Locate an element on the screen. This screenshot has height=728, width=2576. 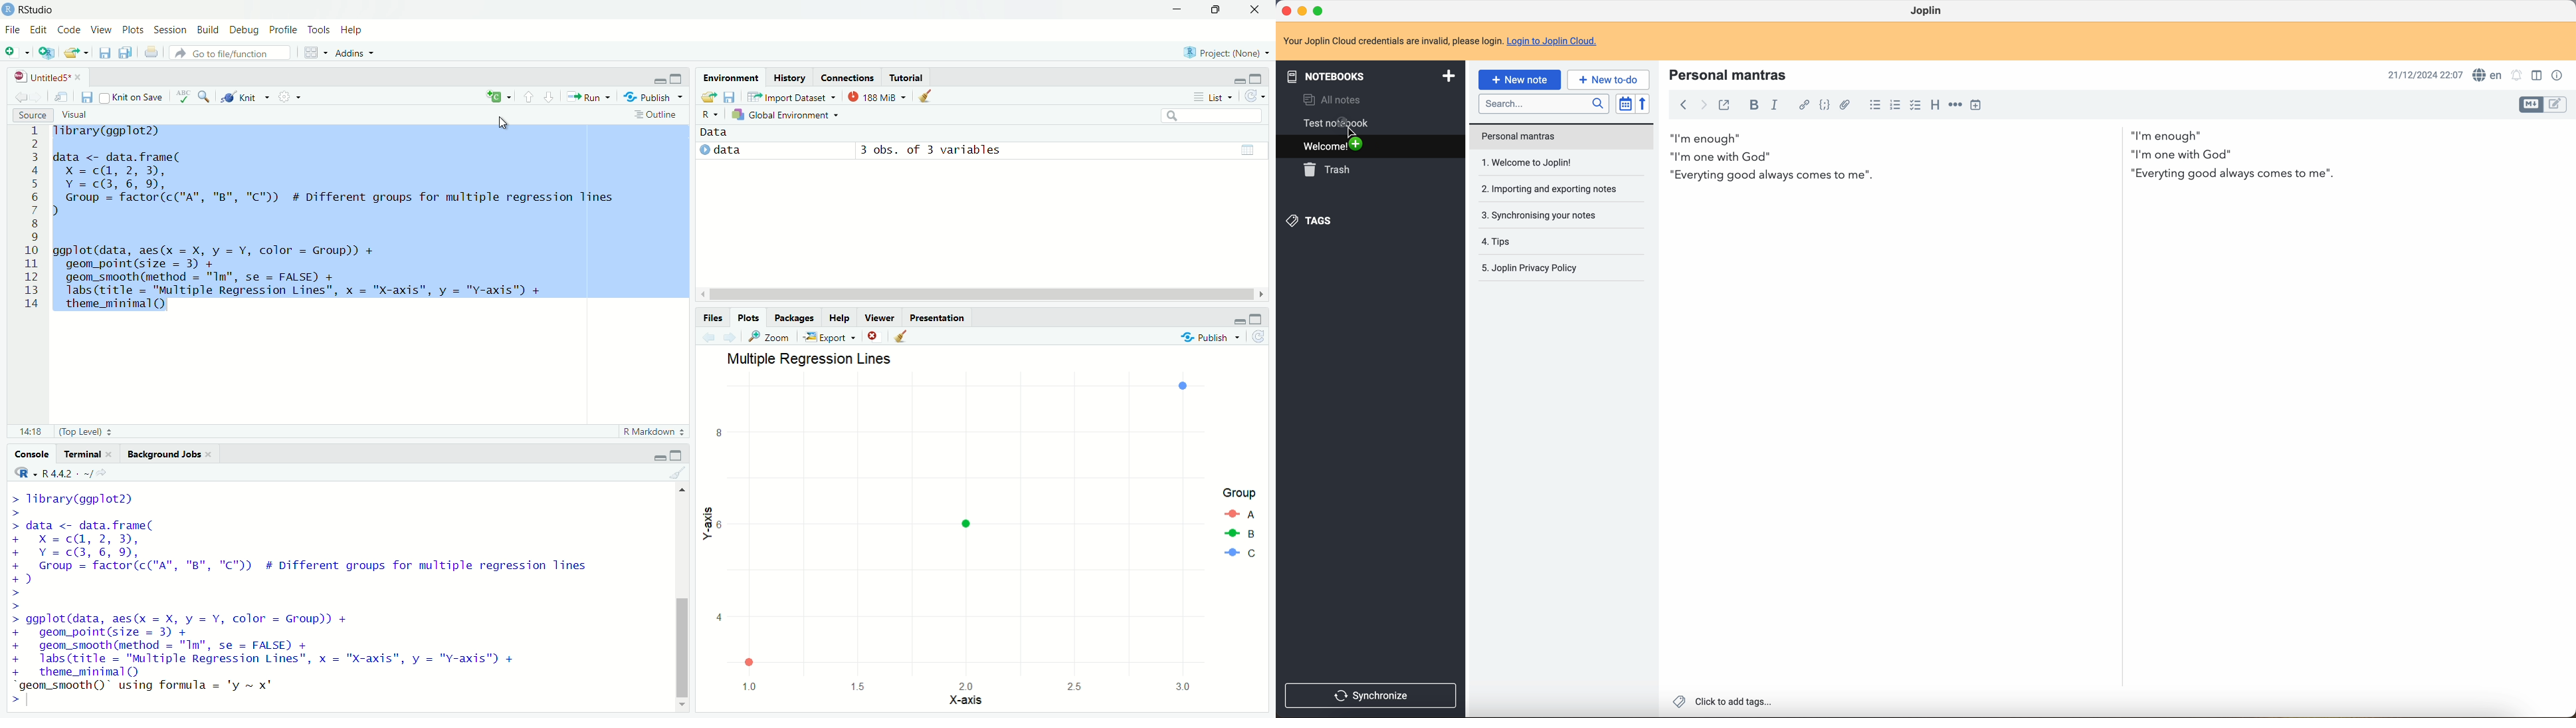
horizontal rule is located at coordinates (1956, 106).